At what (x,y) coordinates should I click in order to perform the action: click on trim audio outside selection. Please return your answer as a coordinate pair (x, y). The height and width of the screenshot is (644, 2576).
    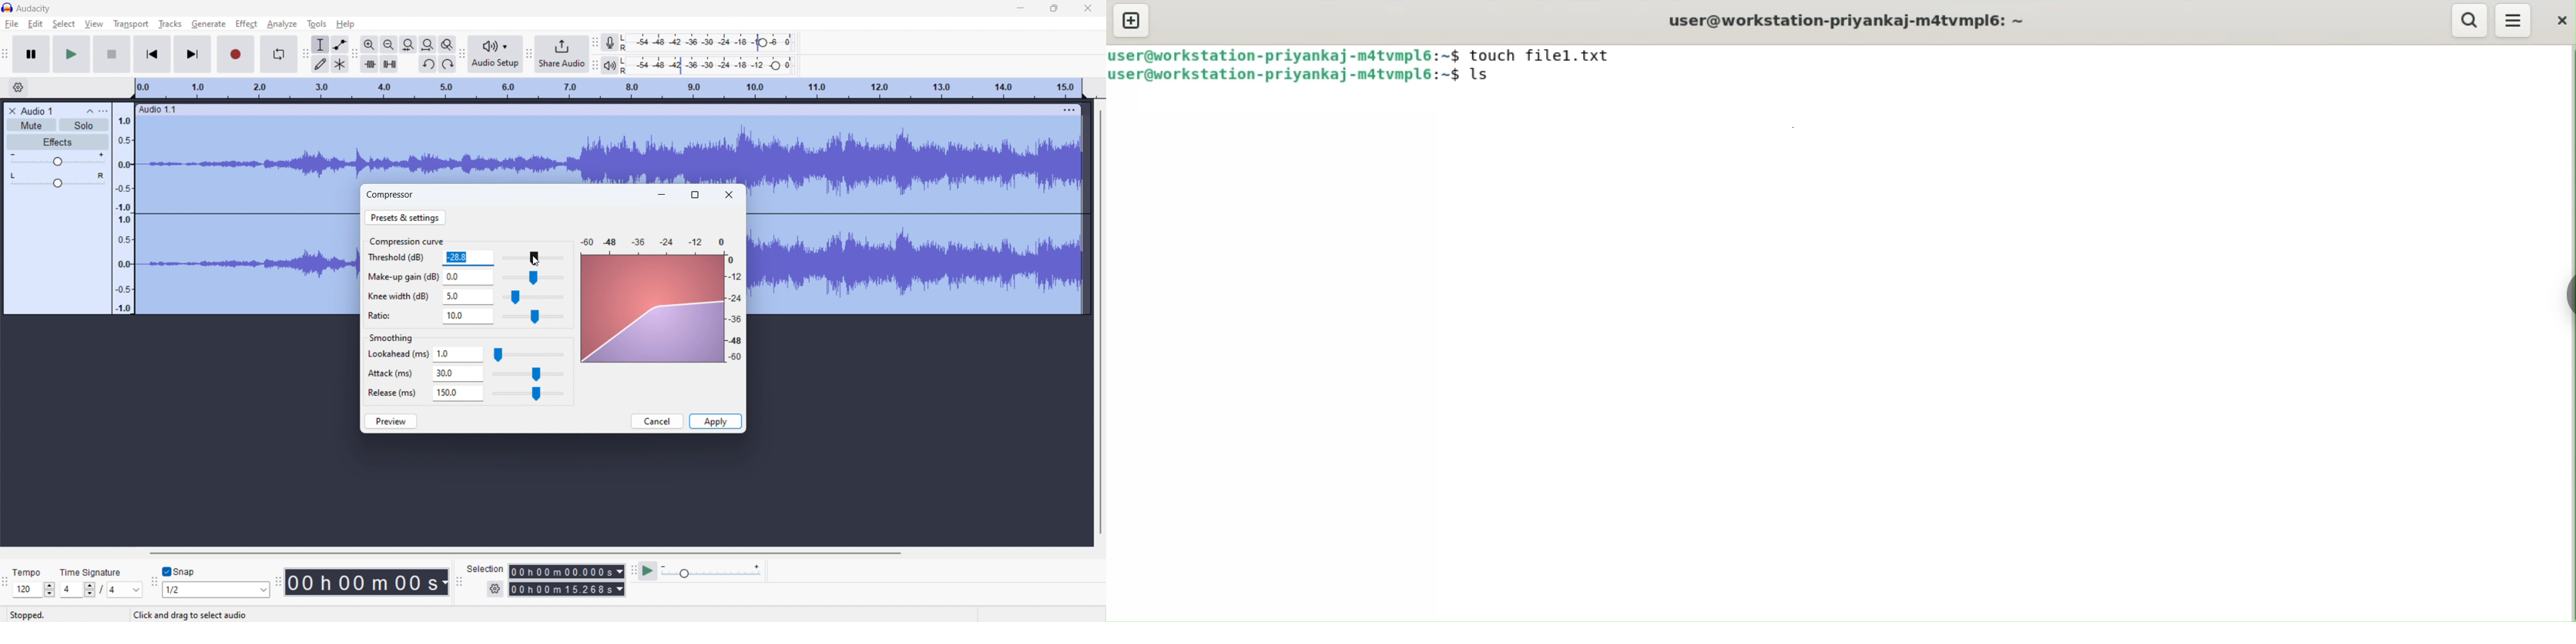
    Looking at the image, I should click on (370, 64).